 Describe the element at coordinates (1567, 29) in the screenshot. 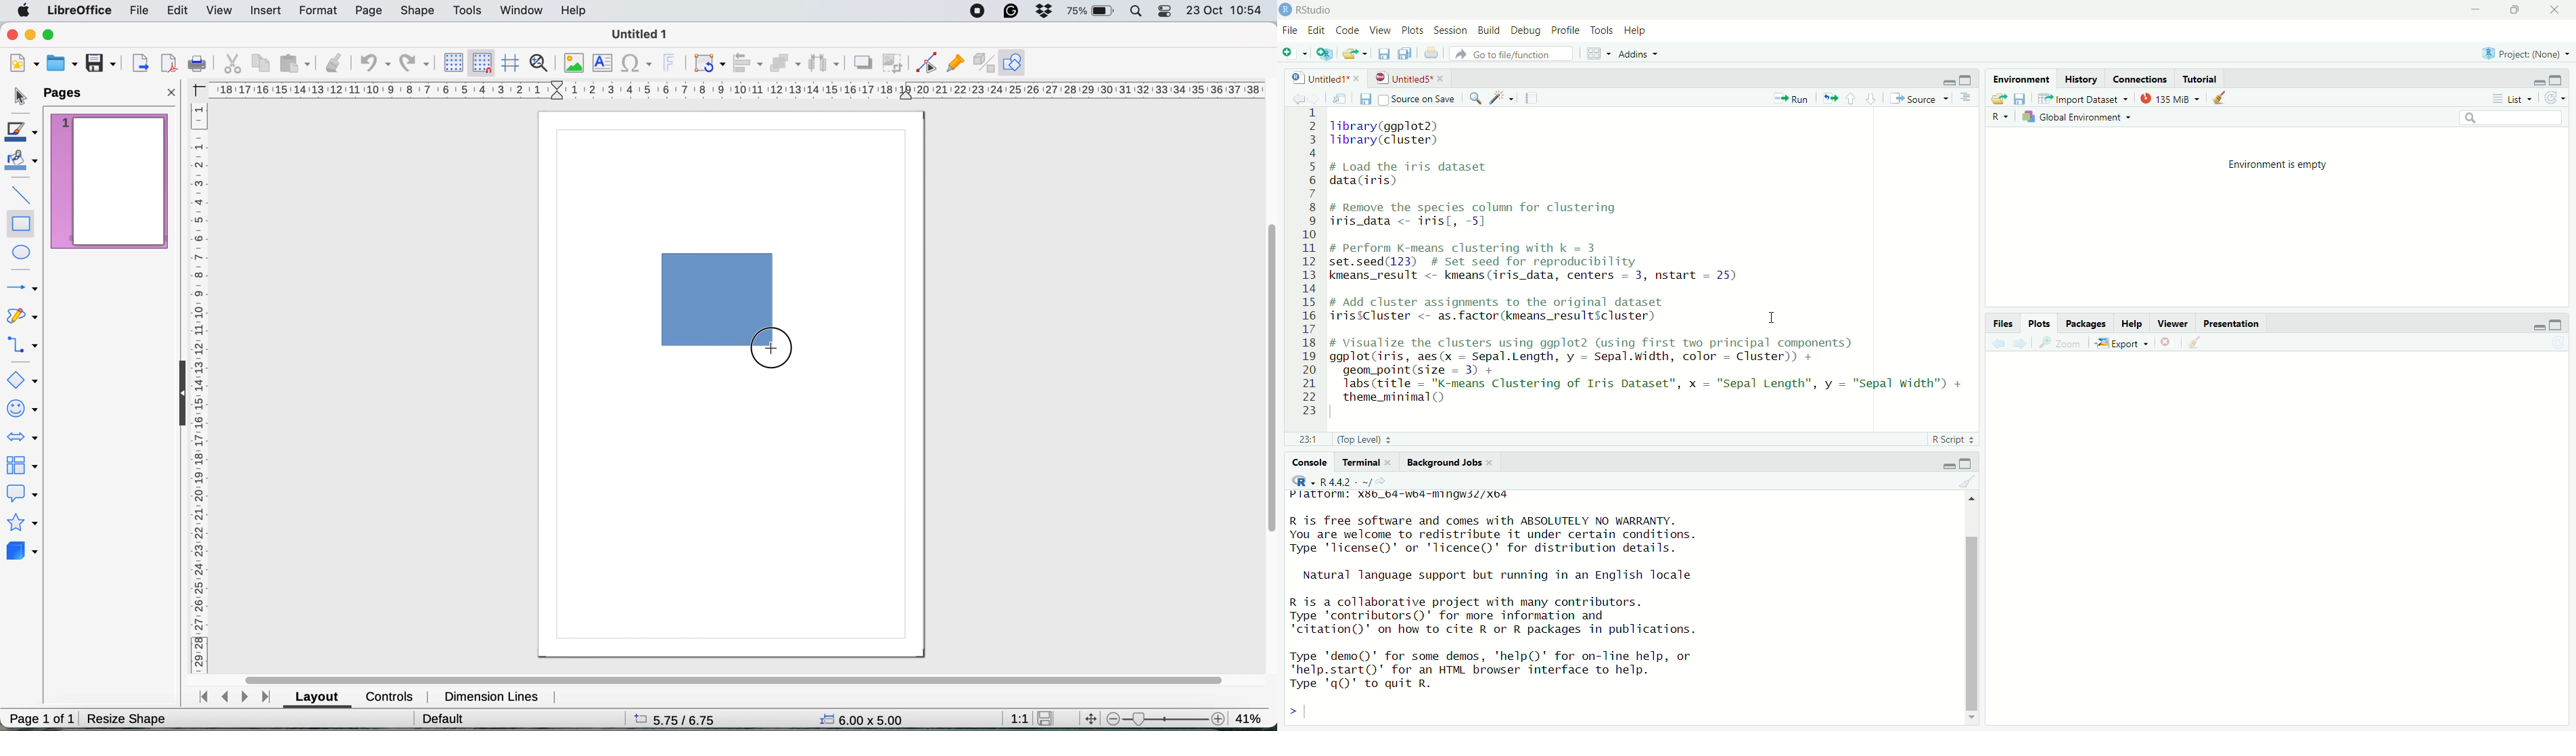

I see `profile` at that location.